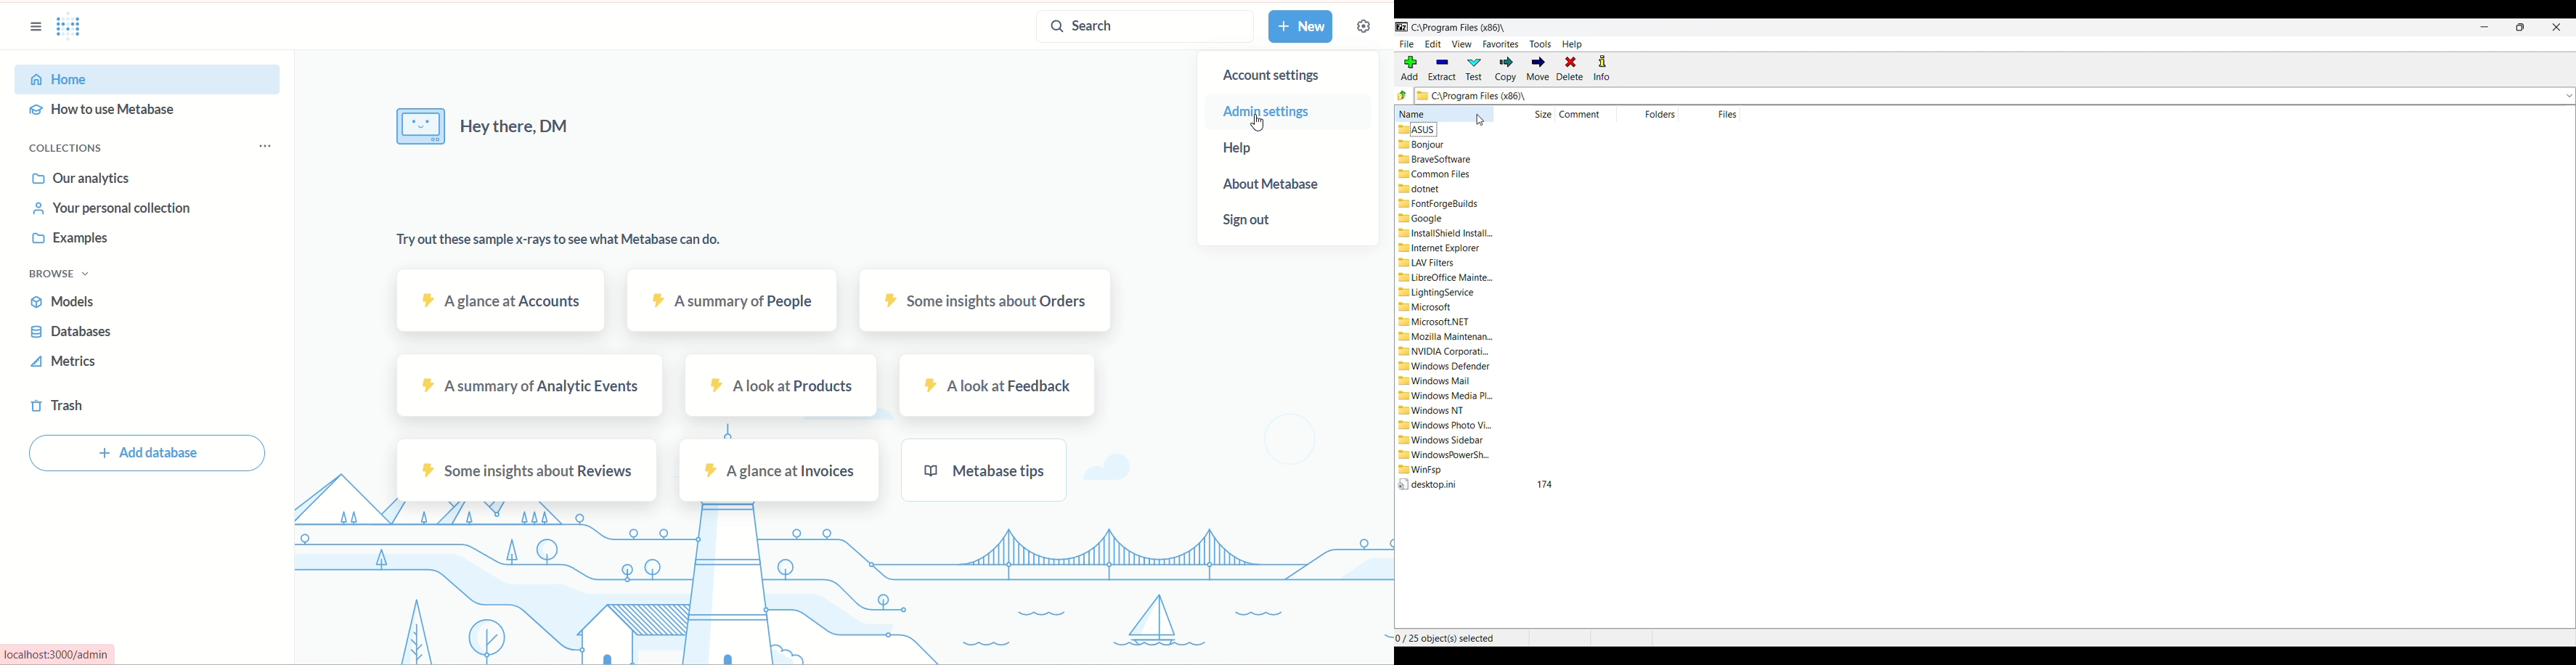  Describe the element at coordinates (1501, 44) in the screenshot. I see `Favorites menu` at that location.